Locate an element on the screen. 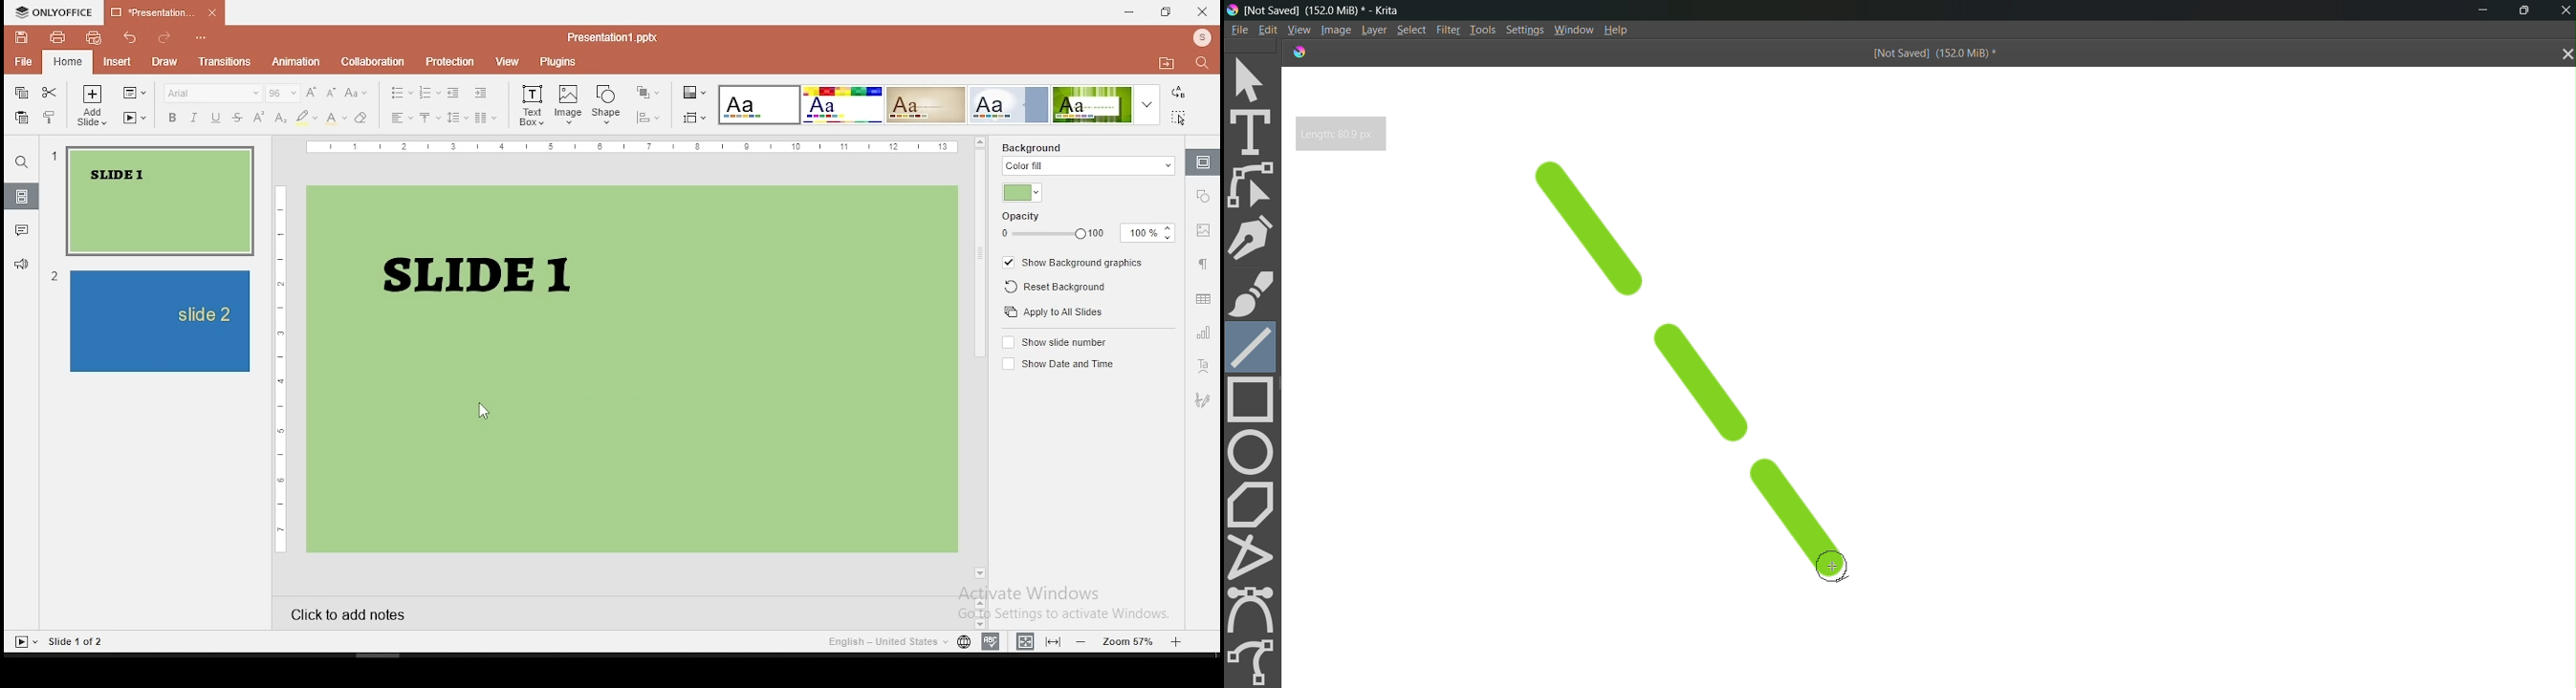 The width and height of the screenshot is (2576, 700). decrement font size is located at coordinates (333, 93).